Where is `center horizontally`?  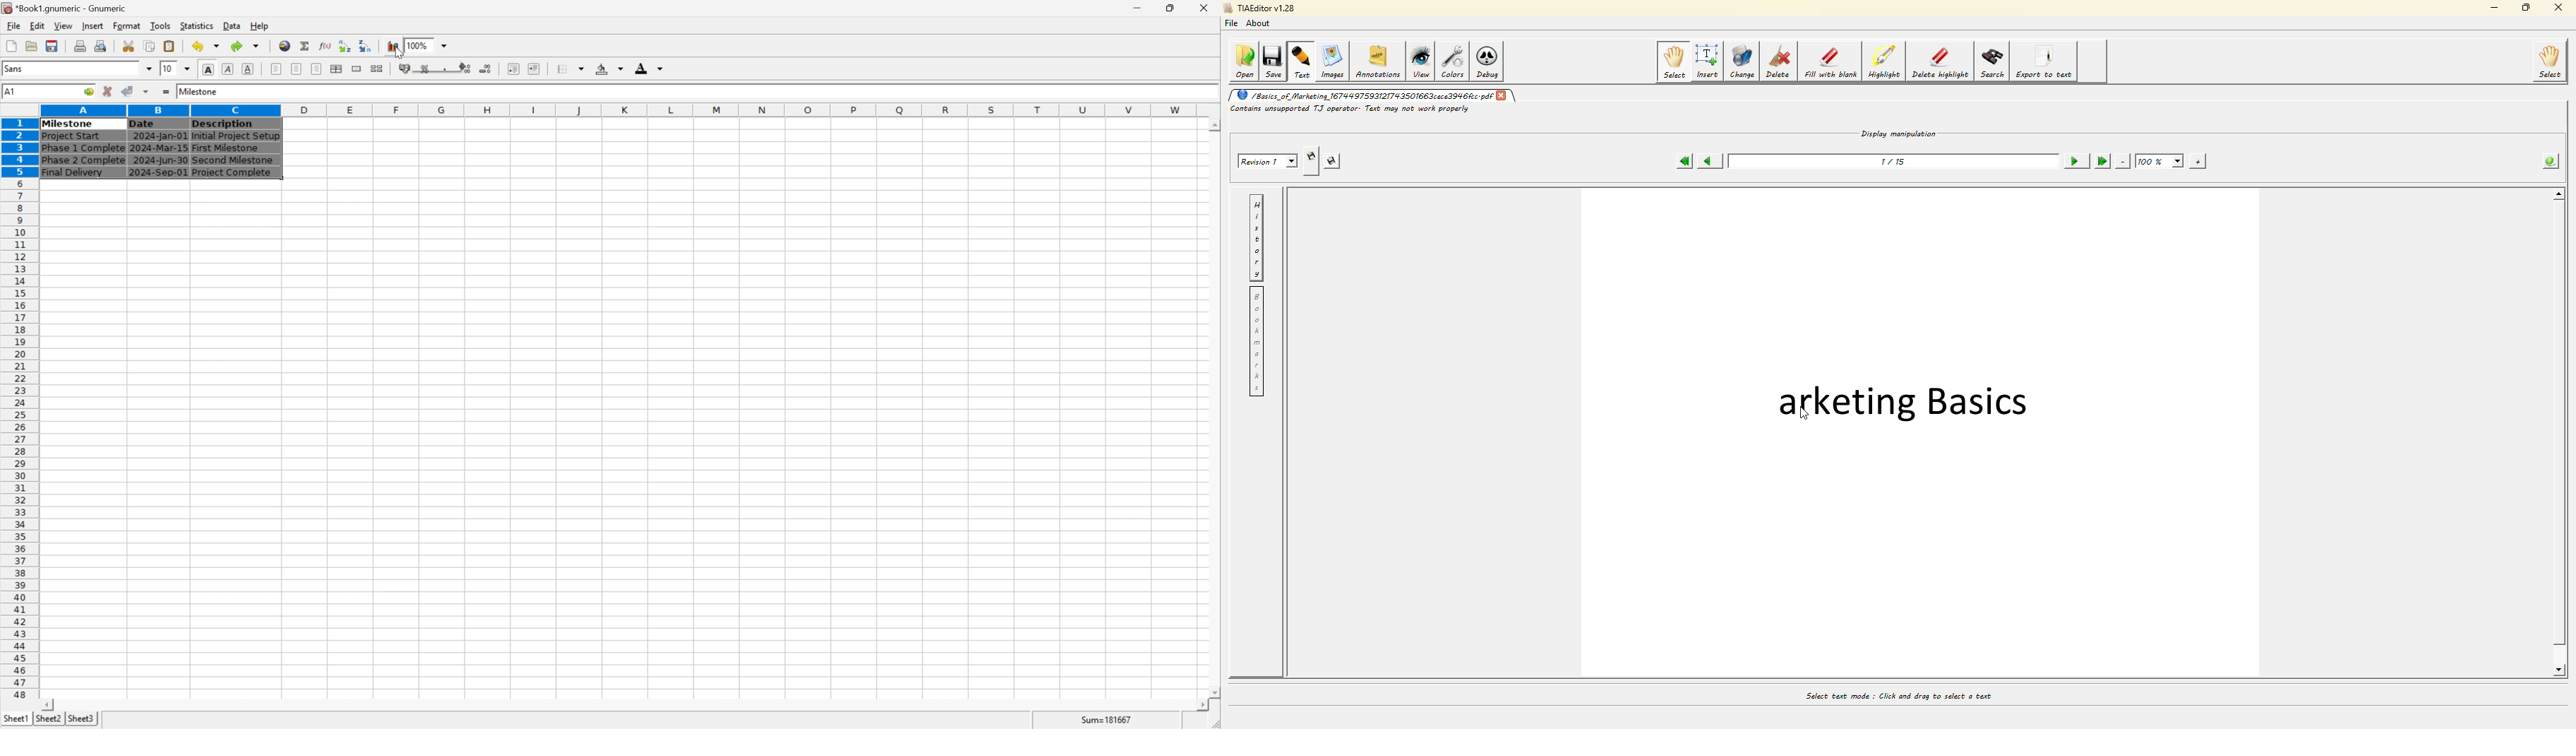
center horizontally is located at coordinates (295, 70).